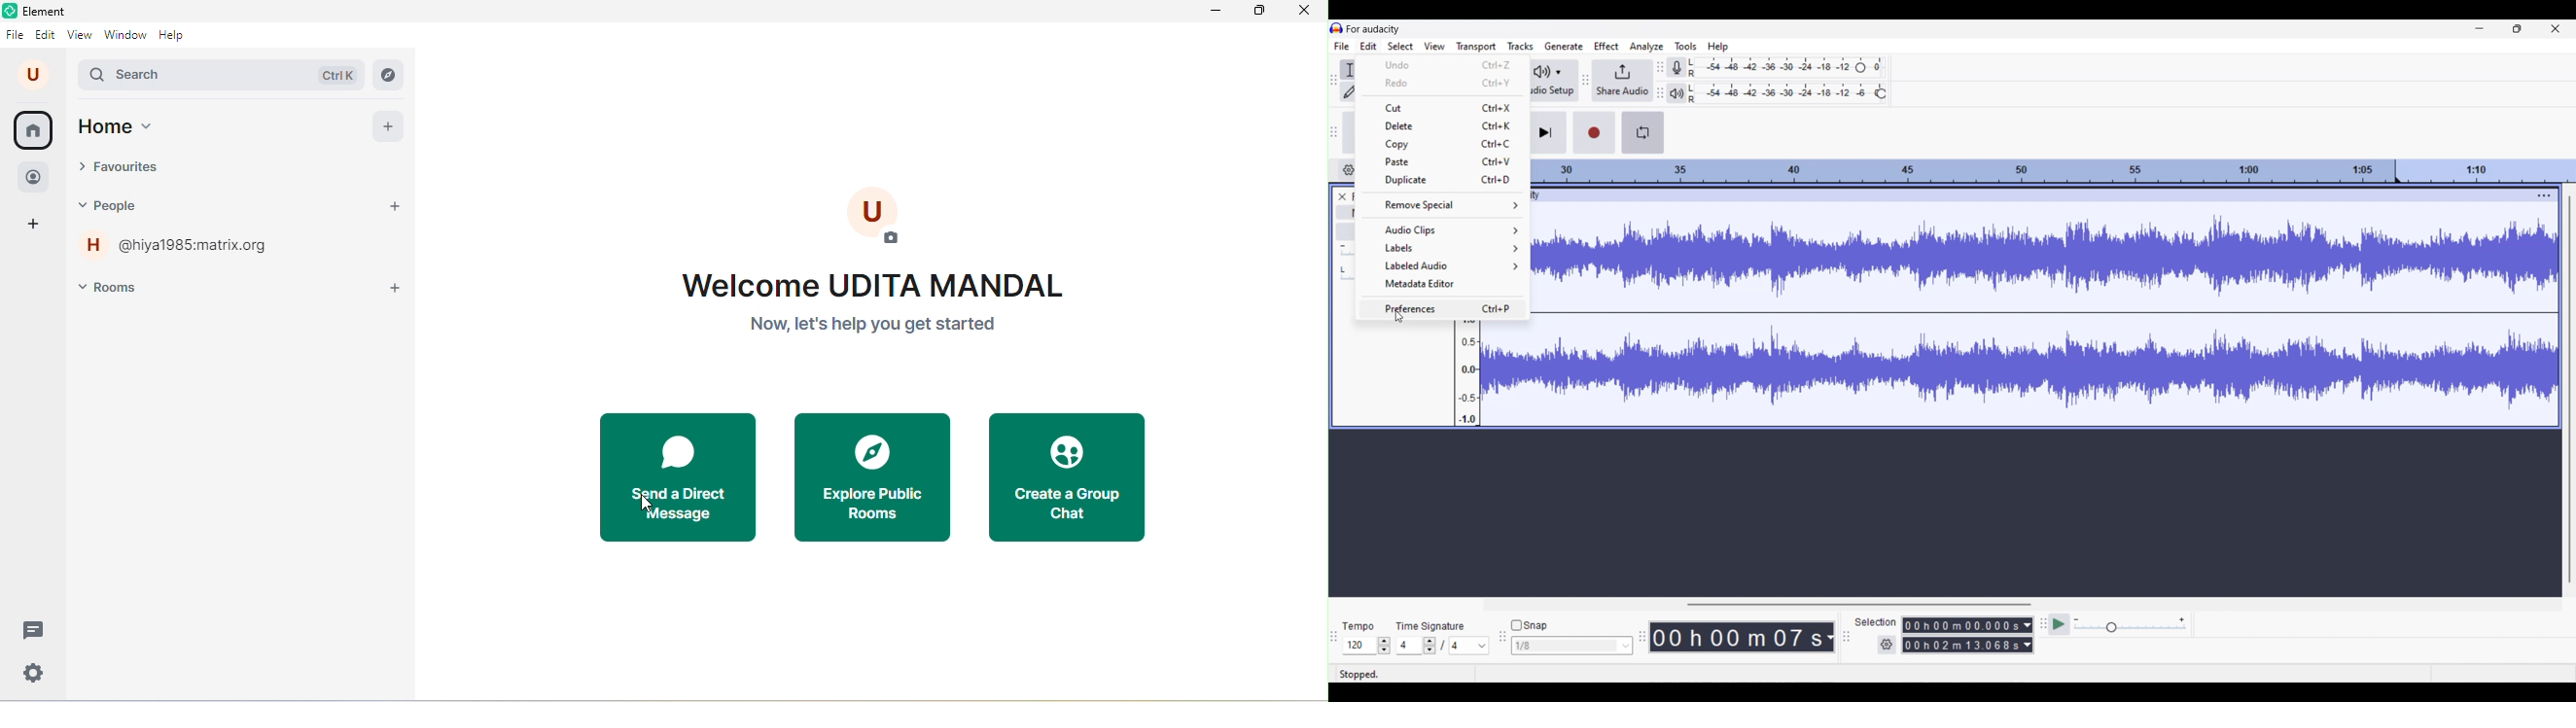  What do you see at coordinates (2556, 29) in the screenshot?
I see `Close interface` at bounding box center [2556, 29].